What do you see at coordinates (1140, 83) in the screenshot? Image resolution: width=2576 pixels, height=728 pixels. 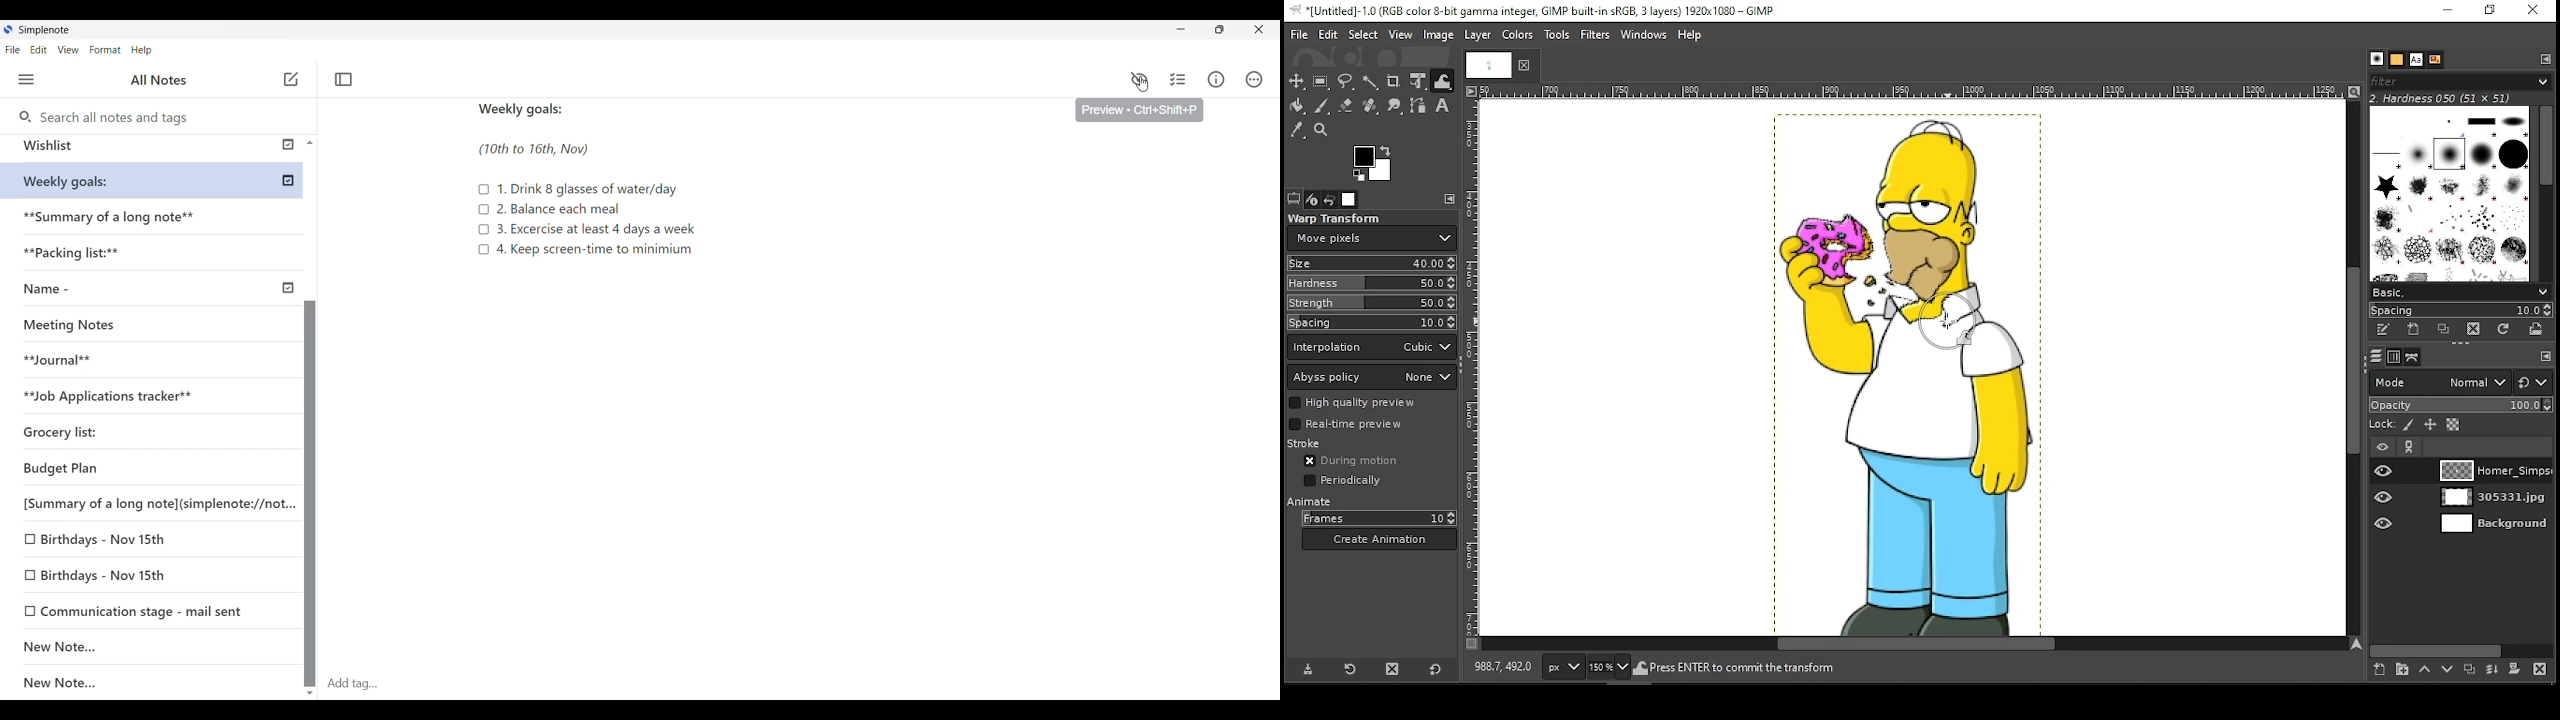 I see `Preview` at bounding box center [1140, 83].